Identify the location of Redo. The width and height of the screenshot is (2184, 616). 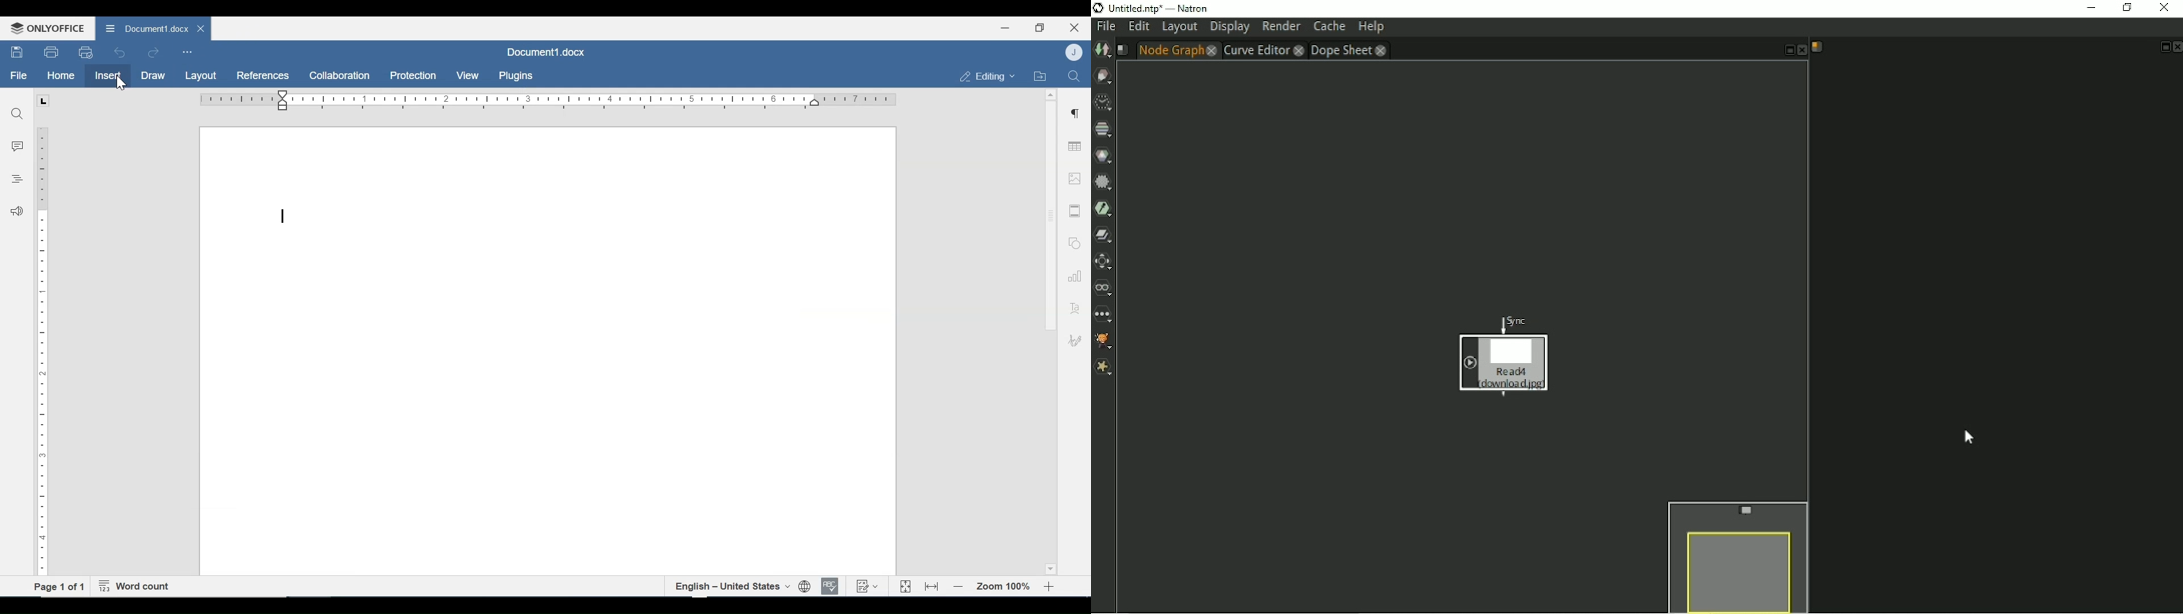
(153, 53).